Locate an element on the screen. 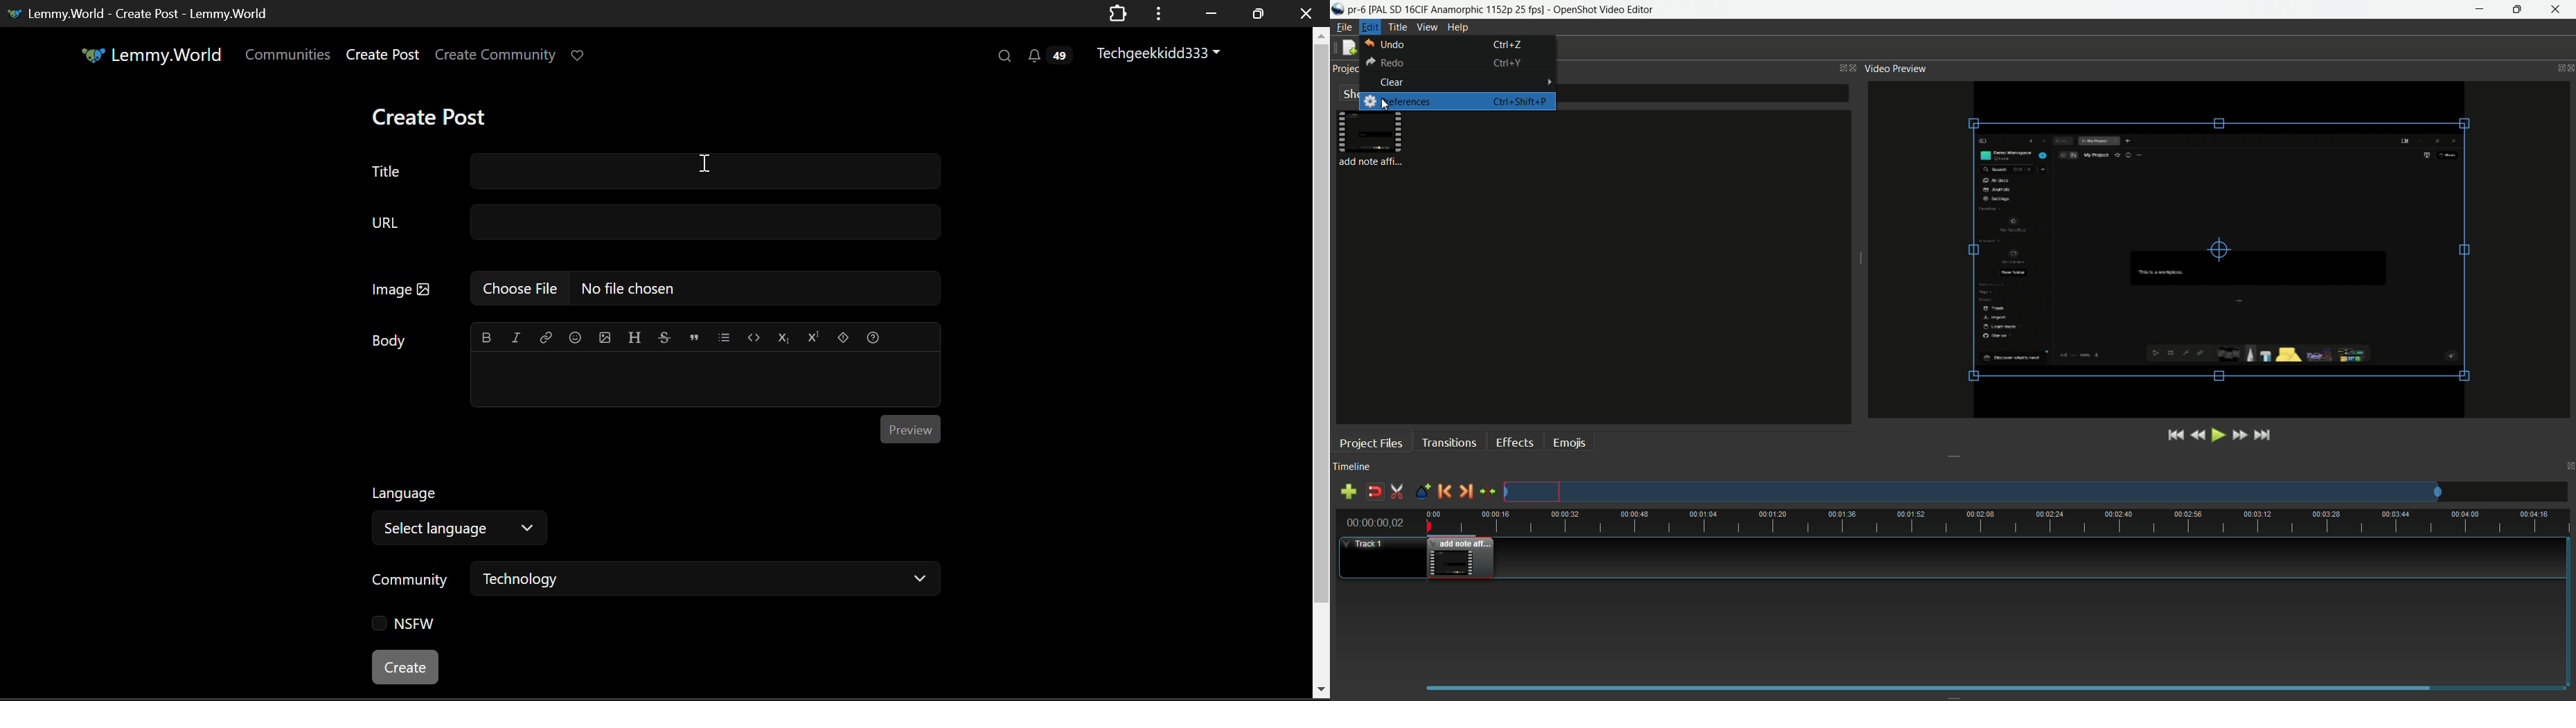  current time is located at coordinates (1376, 522).